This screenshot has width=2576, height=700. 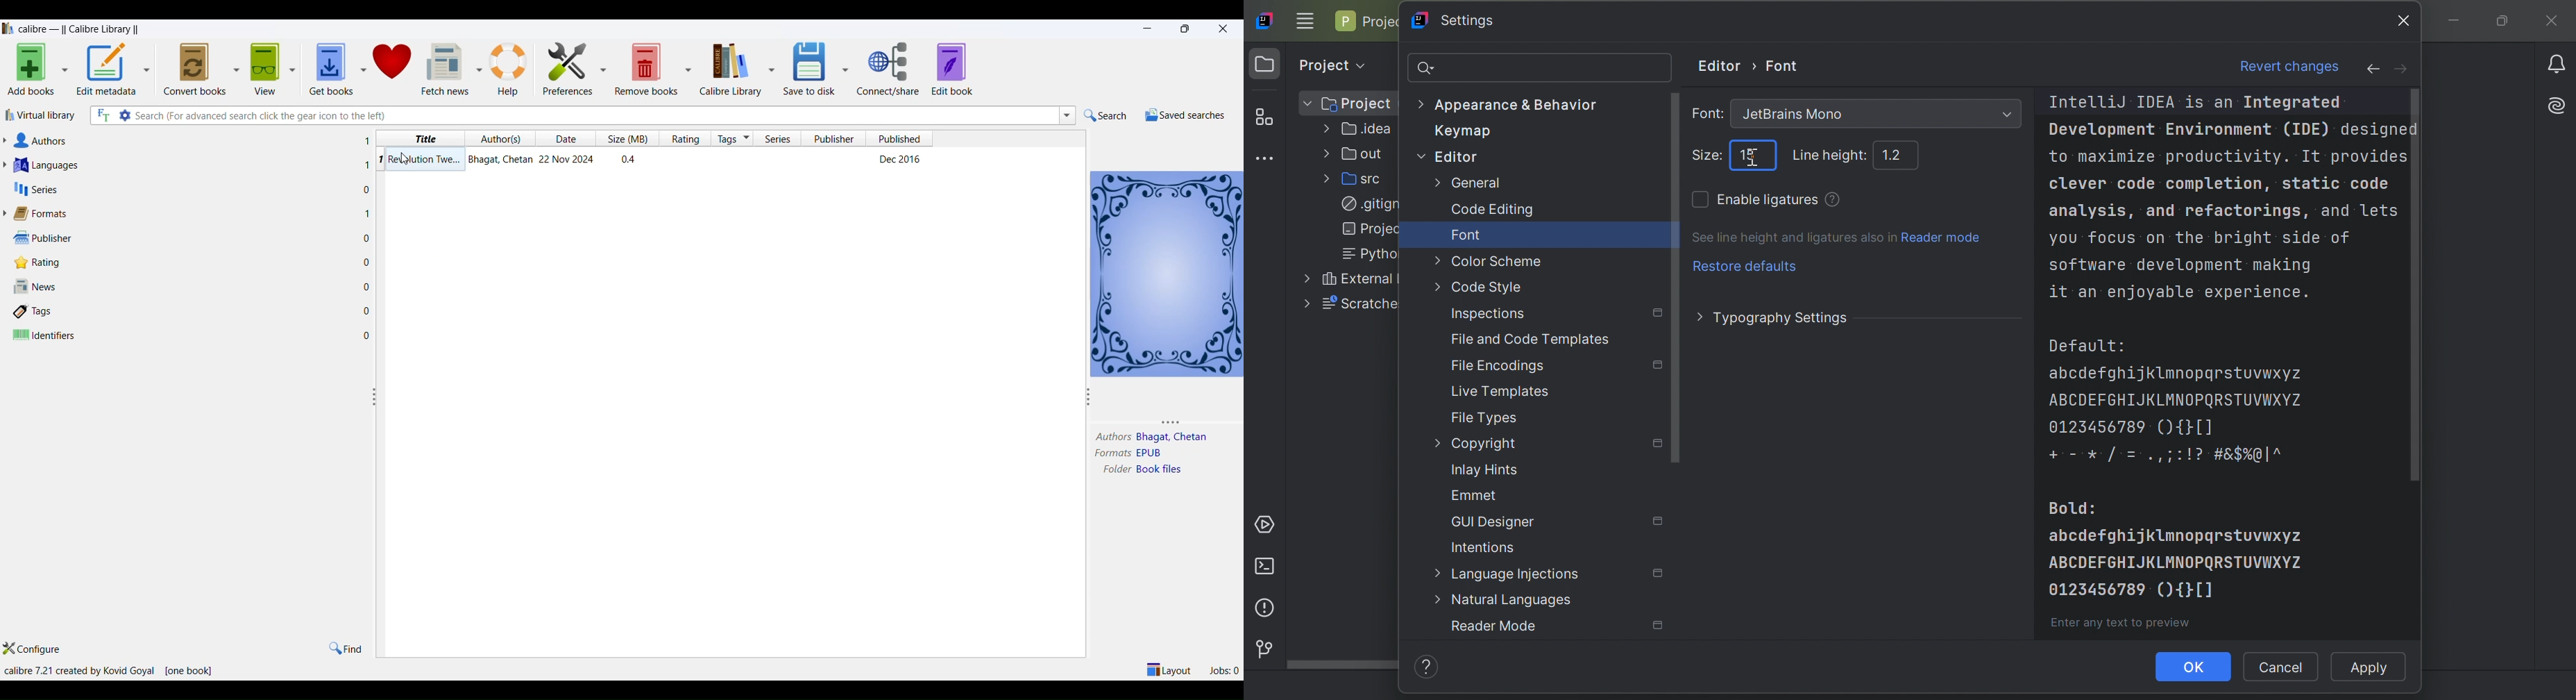 What do you see at coordinates (687, 139) in the screenshot?
I see `rating` at bounding box center [687, 139].